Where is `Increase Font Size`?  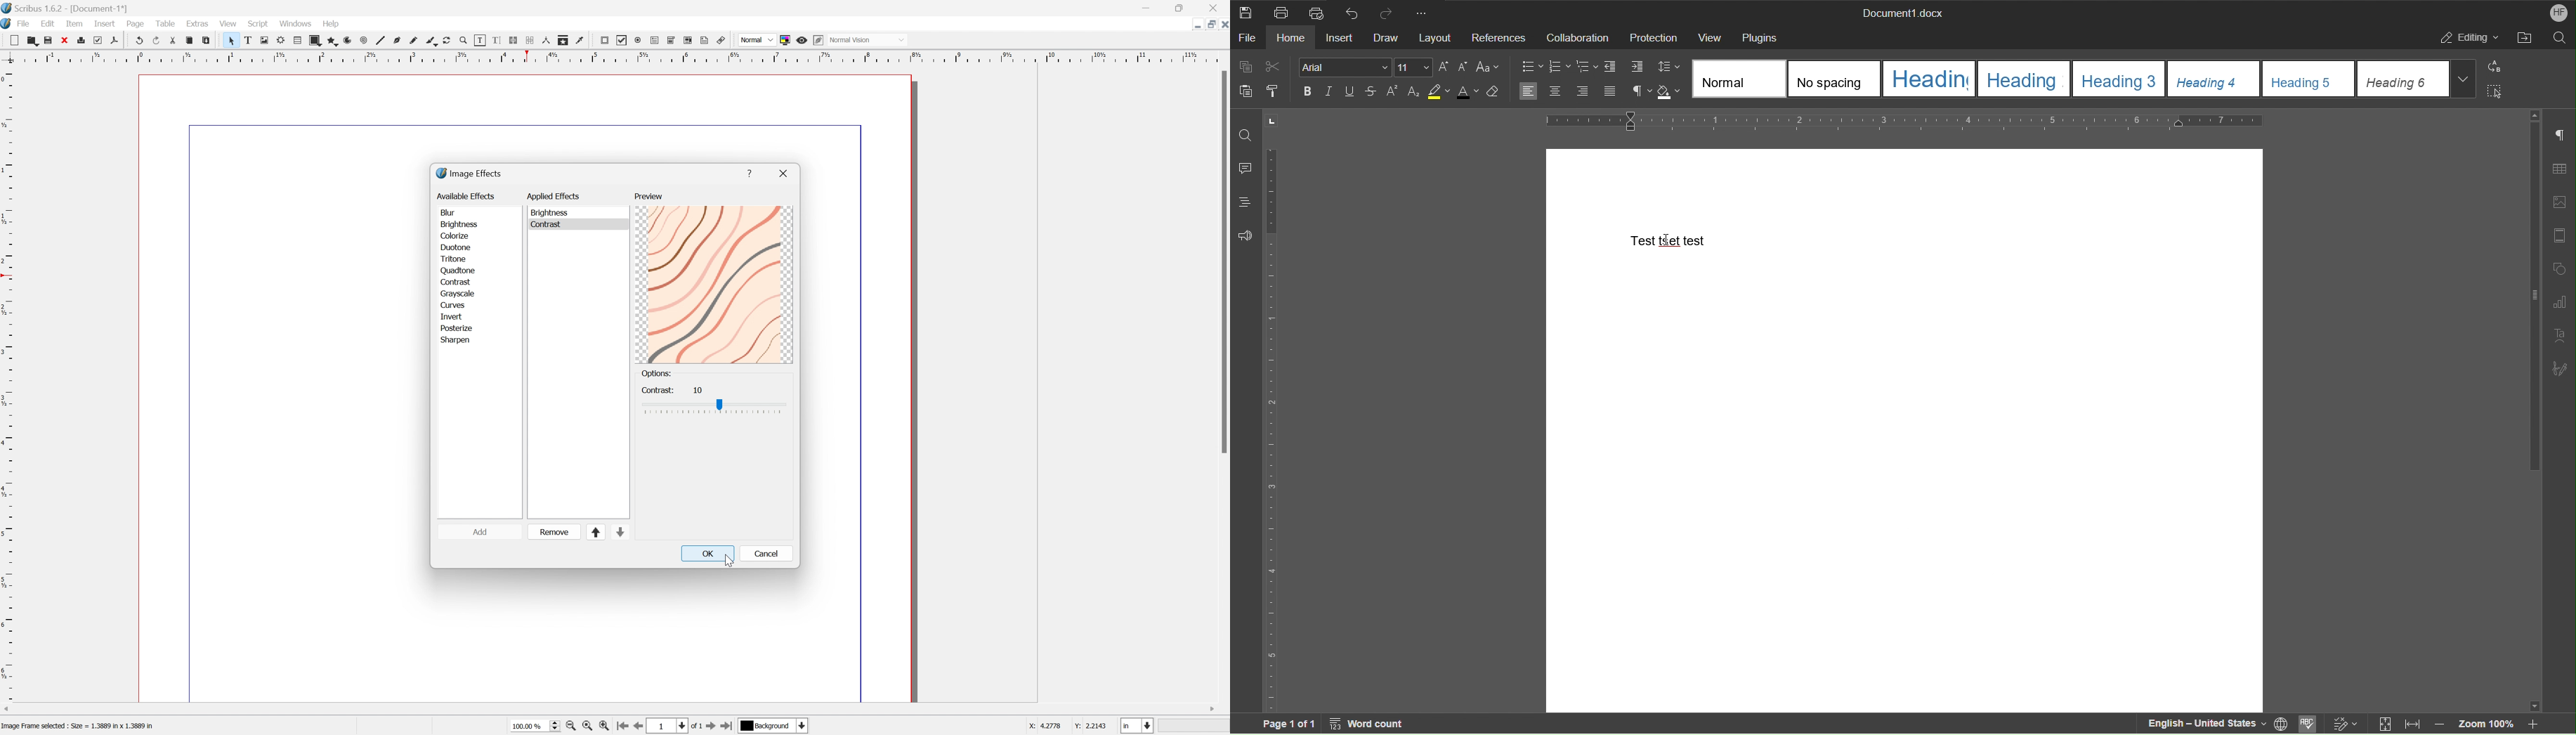 Increase Font Size is located at coordinates (1444, 67).